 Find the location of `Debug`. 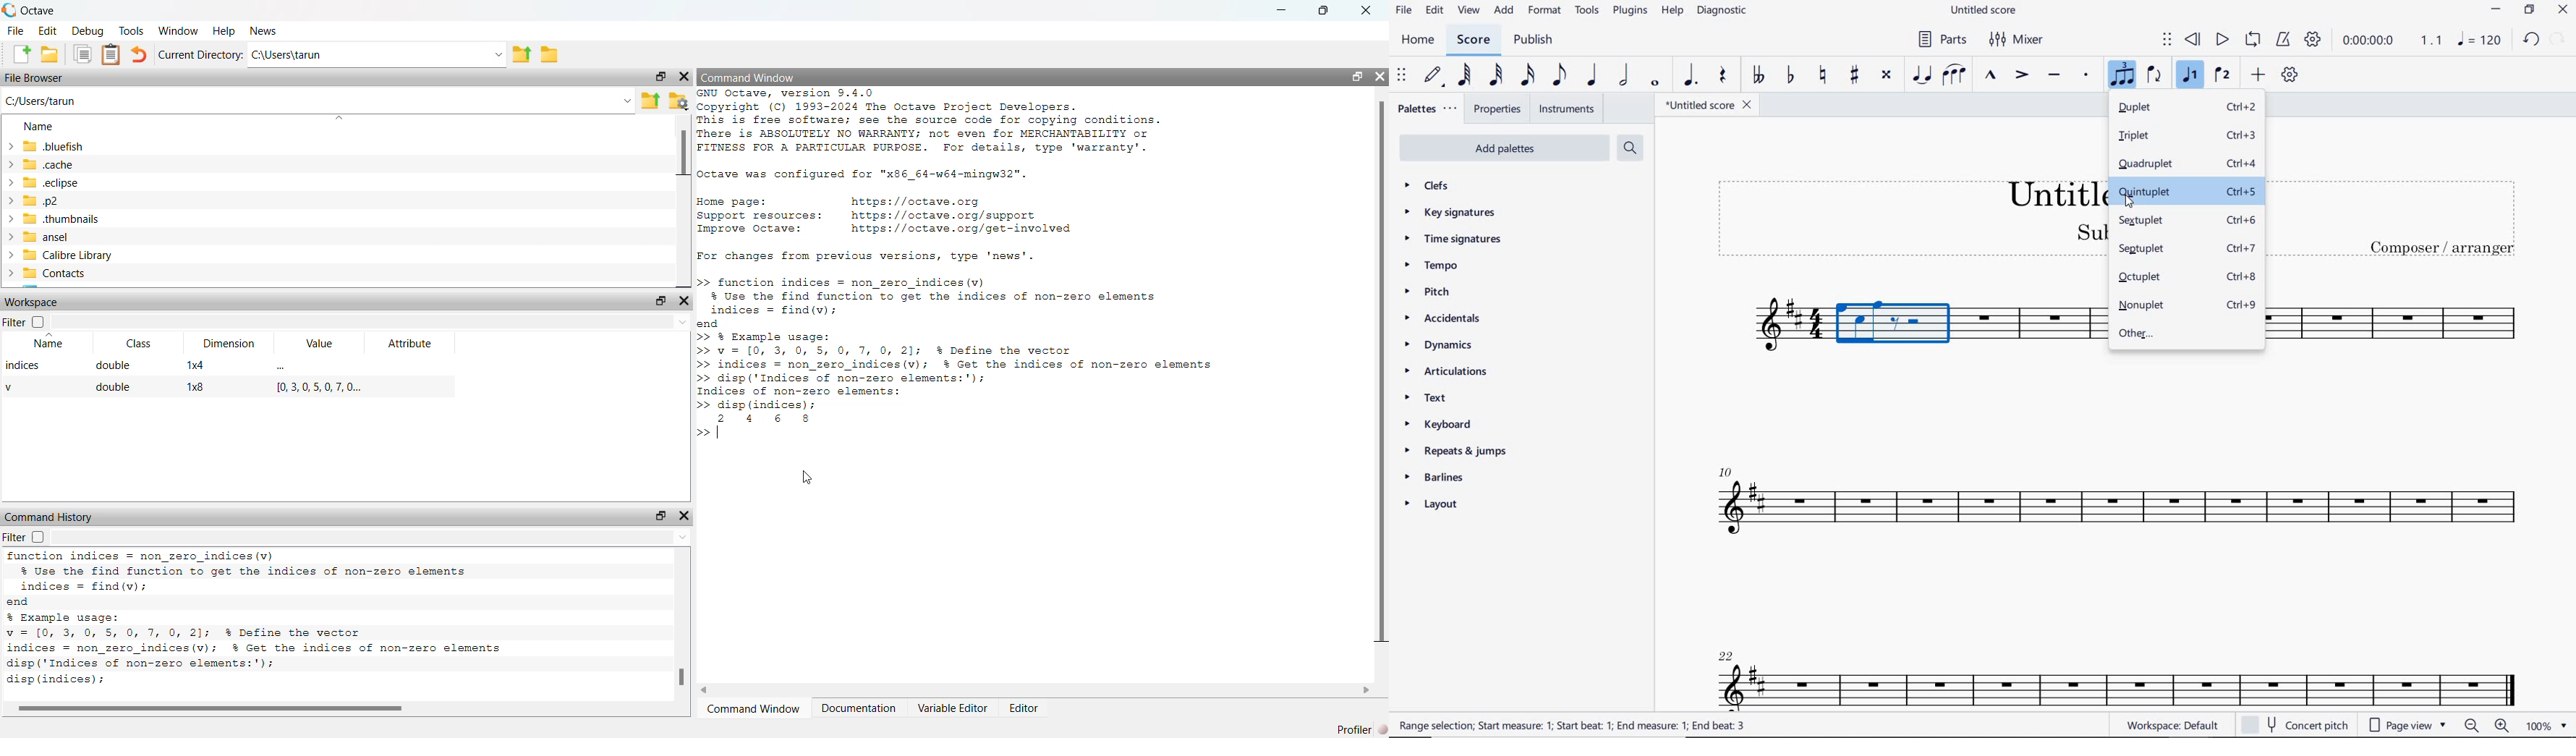

Debug is located at coordinates (88, 32).